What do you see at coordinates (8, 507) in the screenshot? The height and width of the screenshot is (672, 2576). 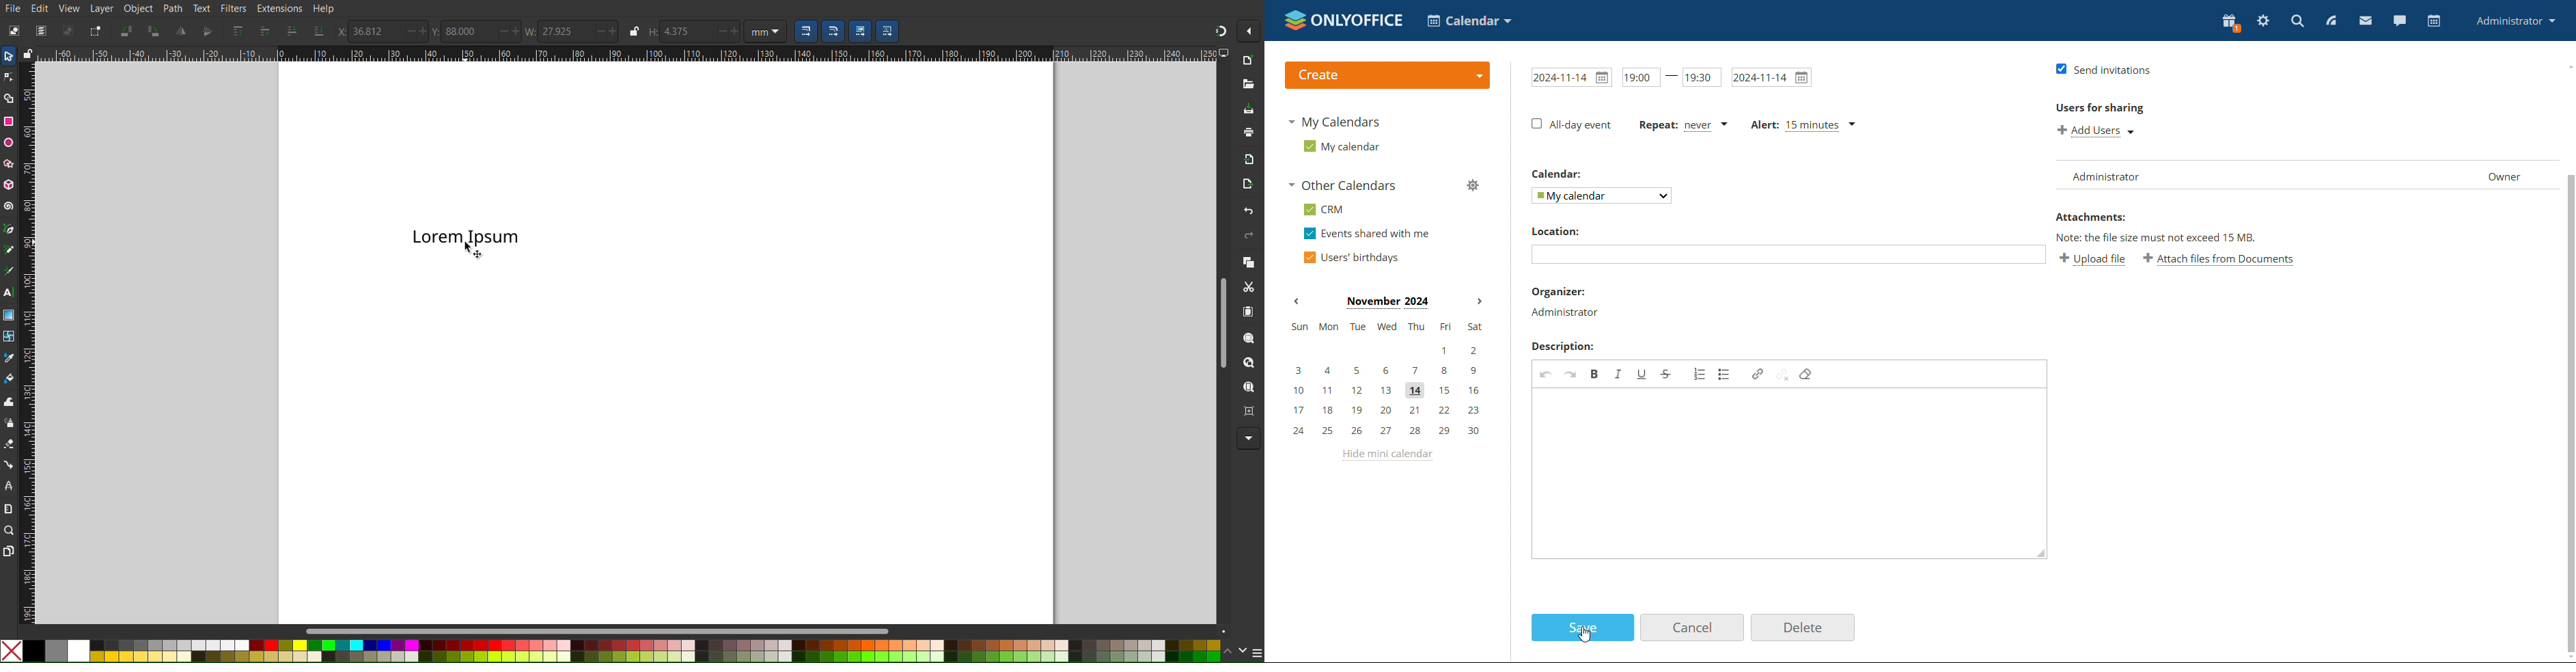 I see `Measure Tool` at bounding box center [8, 507].